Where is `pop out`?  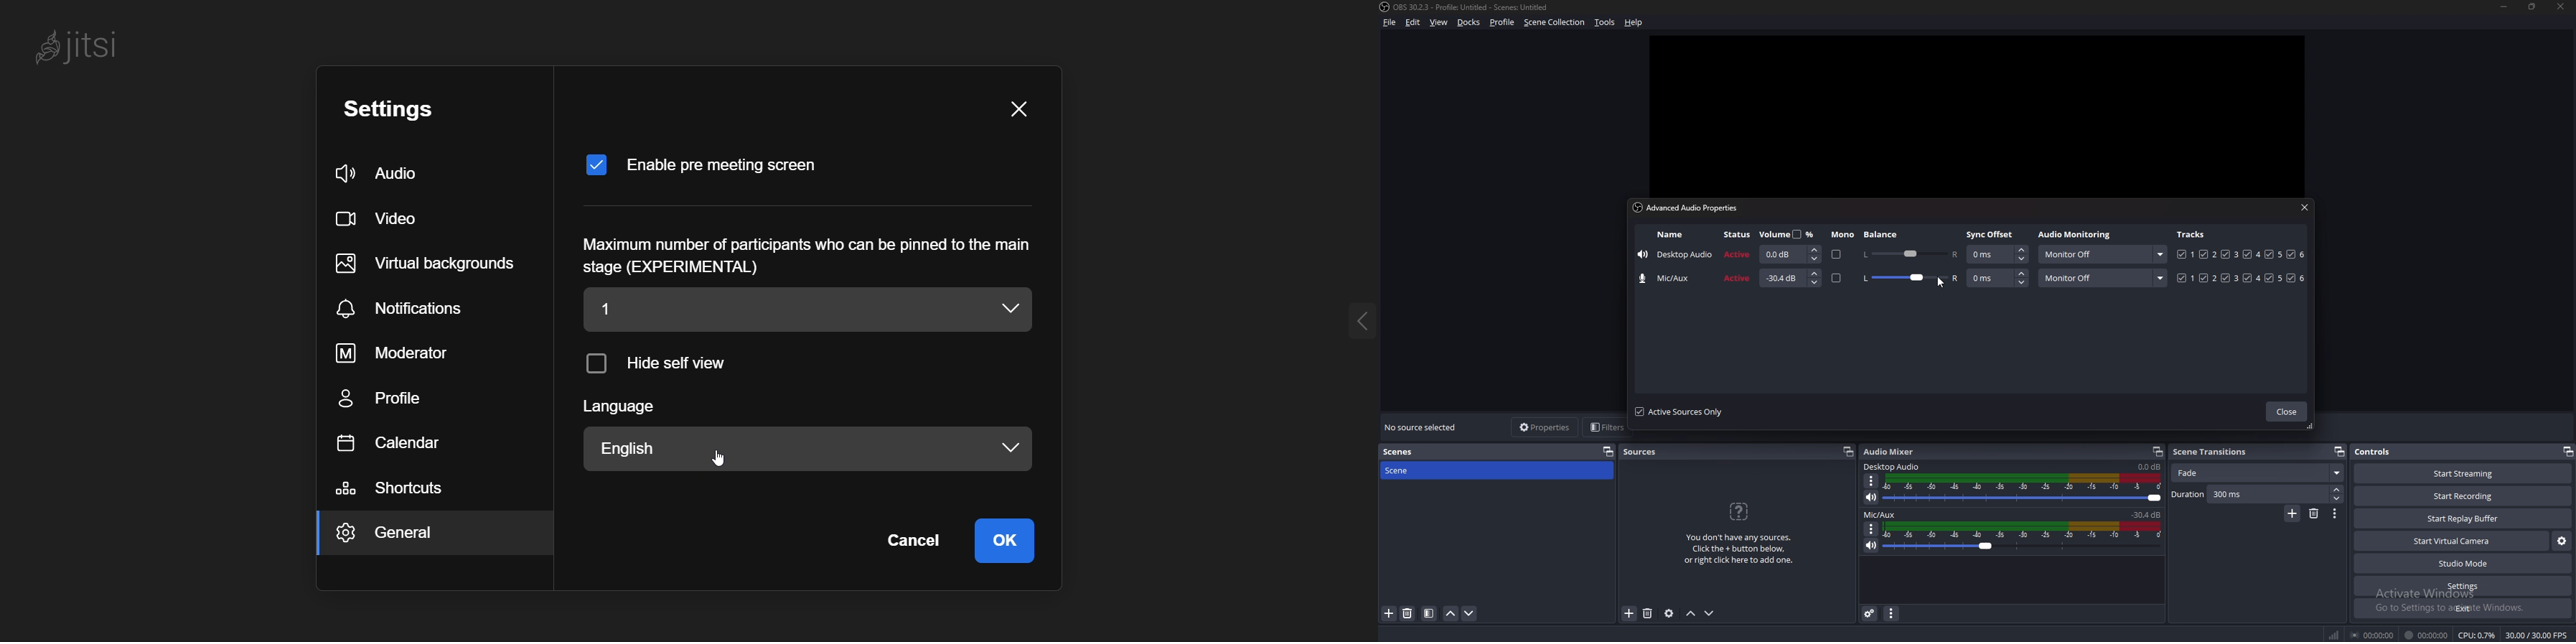 pop out is located at coordinates (1608, 452).